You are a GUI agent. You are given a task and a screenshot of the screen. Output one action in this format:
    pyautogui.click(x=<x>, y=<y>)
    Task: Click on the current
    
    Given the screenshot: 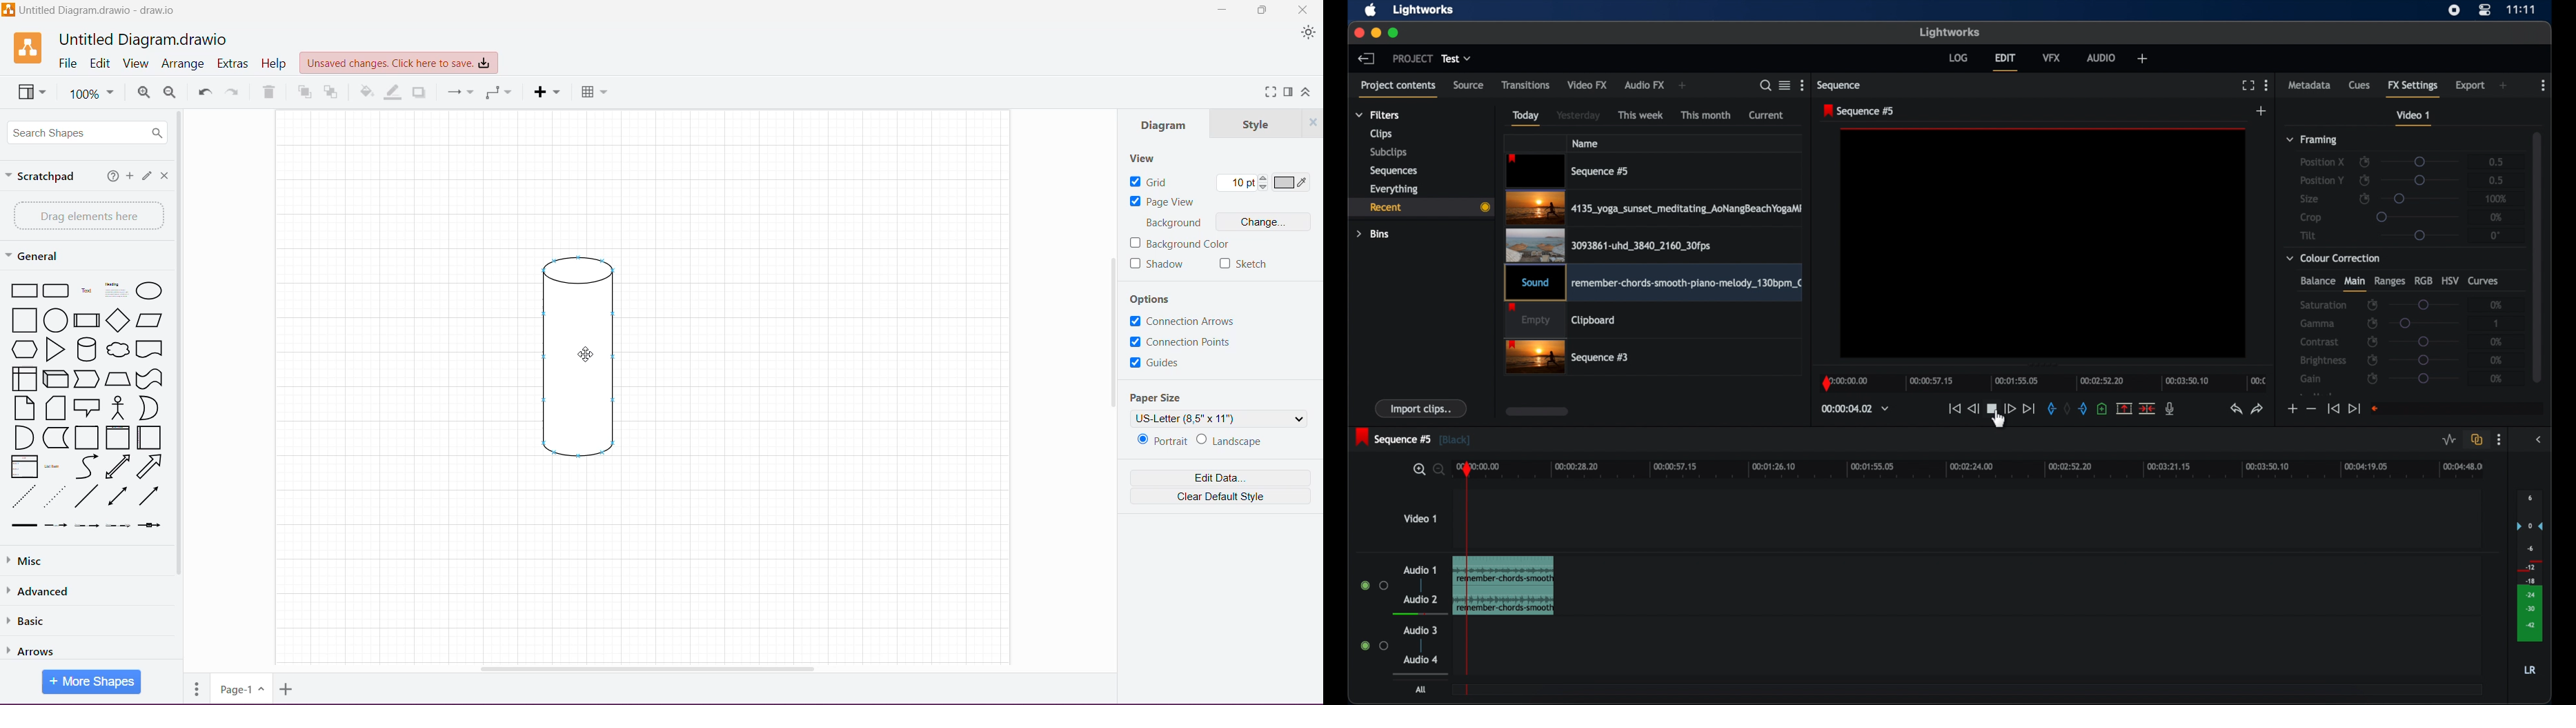 What is the action you would take?
    pyautogui.click(x=1766, y=116)
    